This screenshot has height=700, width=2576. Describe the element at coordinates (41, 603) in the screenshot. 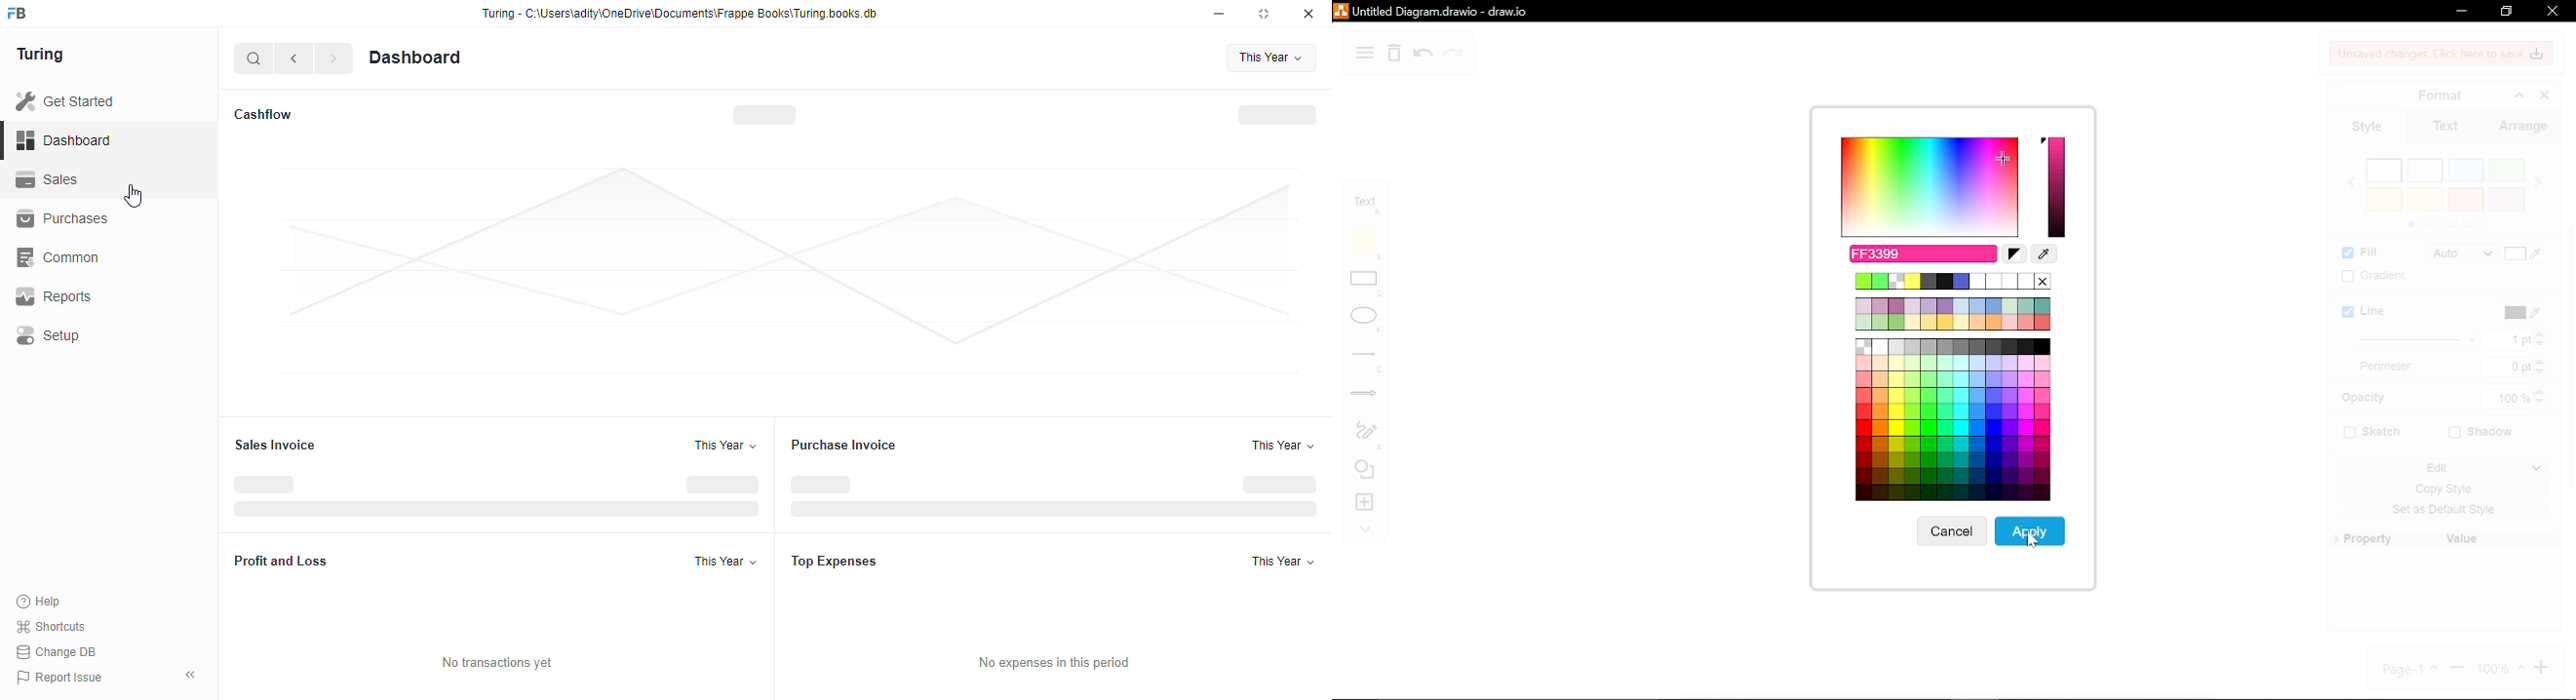

I see `Help` at that location.